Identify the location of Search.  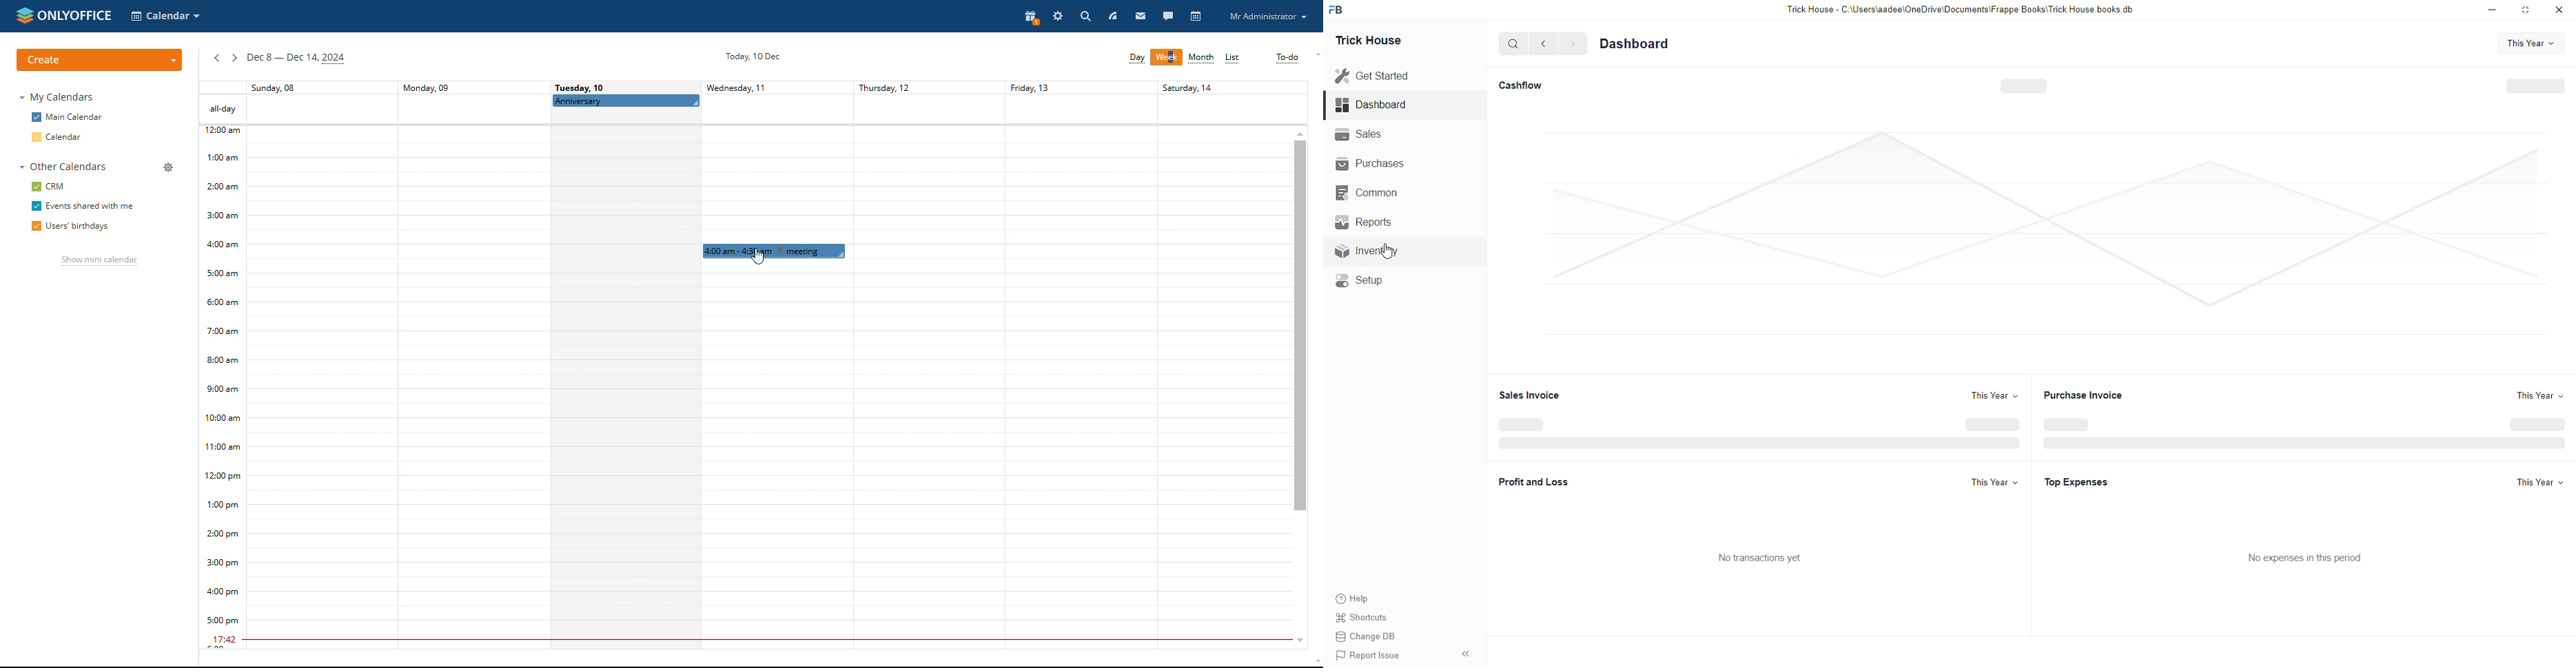
(1513, 45).